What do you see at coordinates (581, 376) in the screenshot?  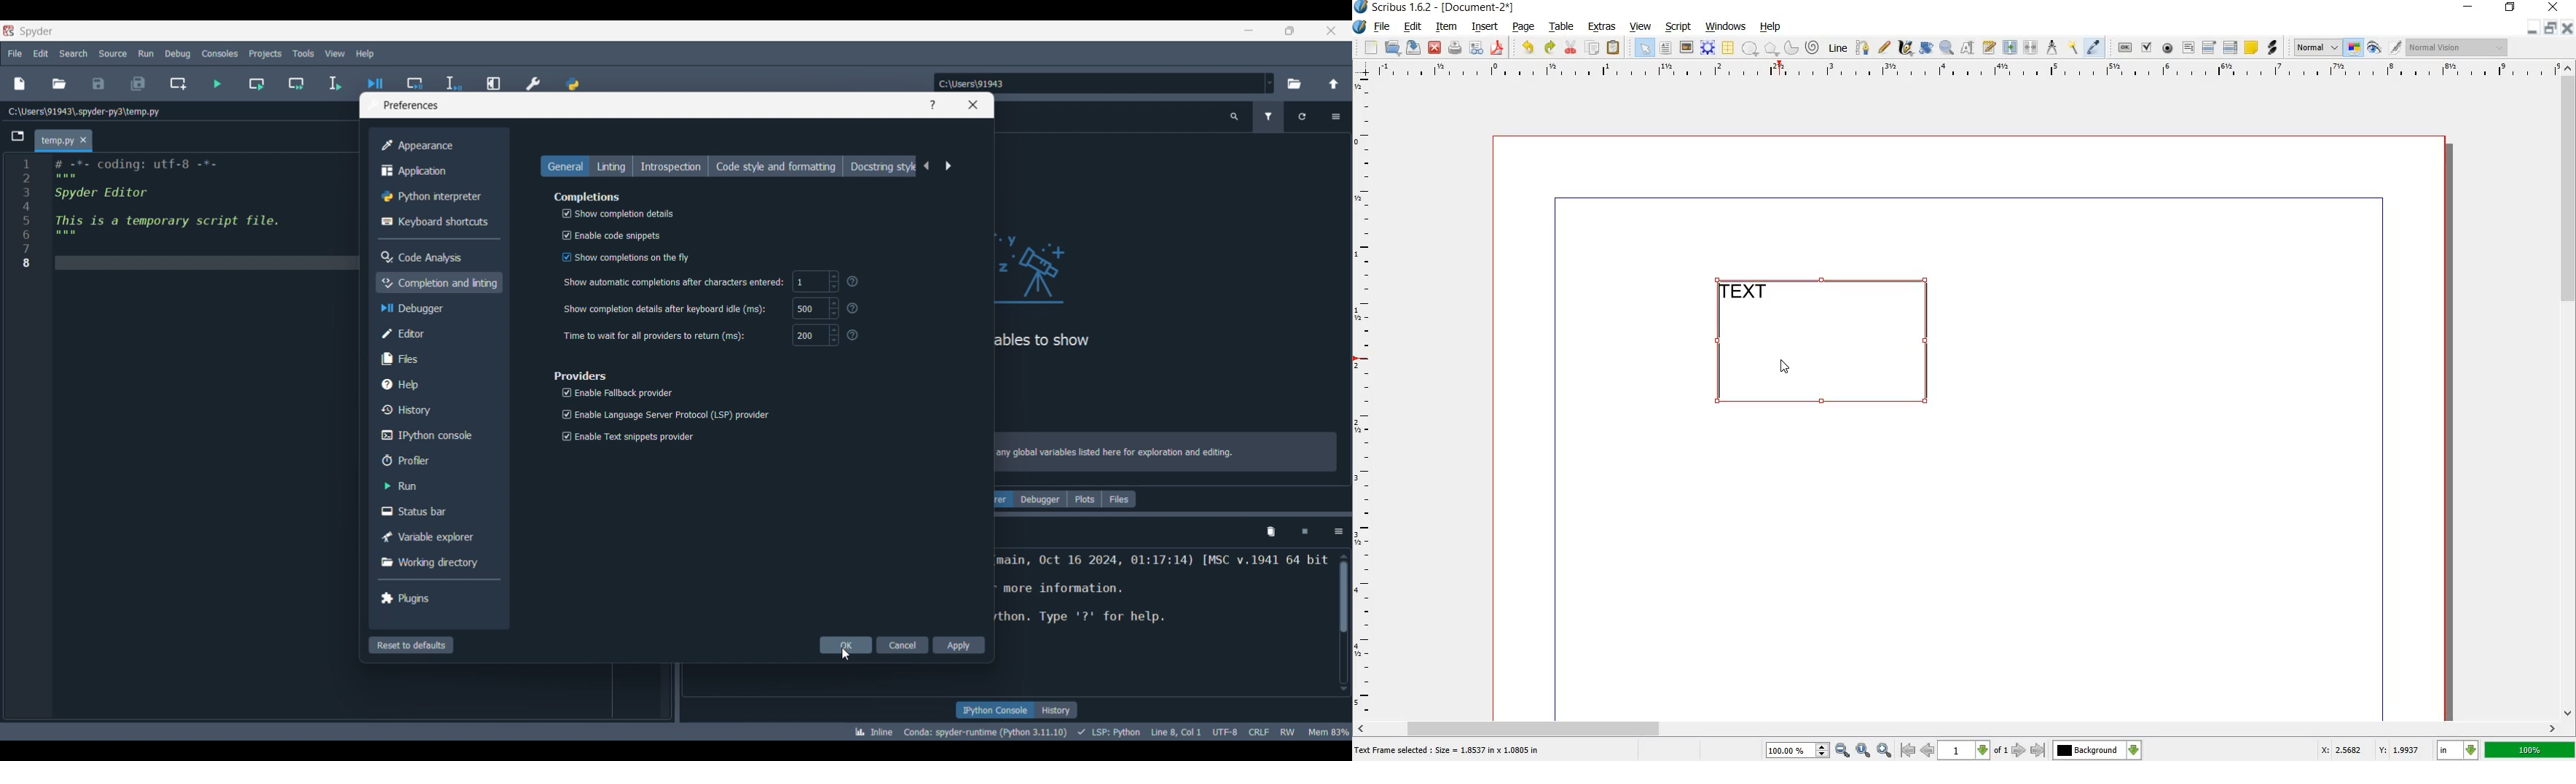 I see `Section title` at bounding box center [581, 376].